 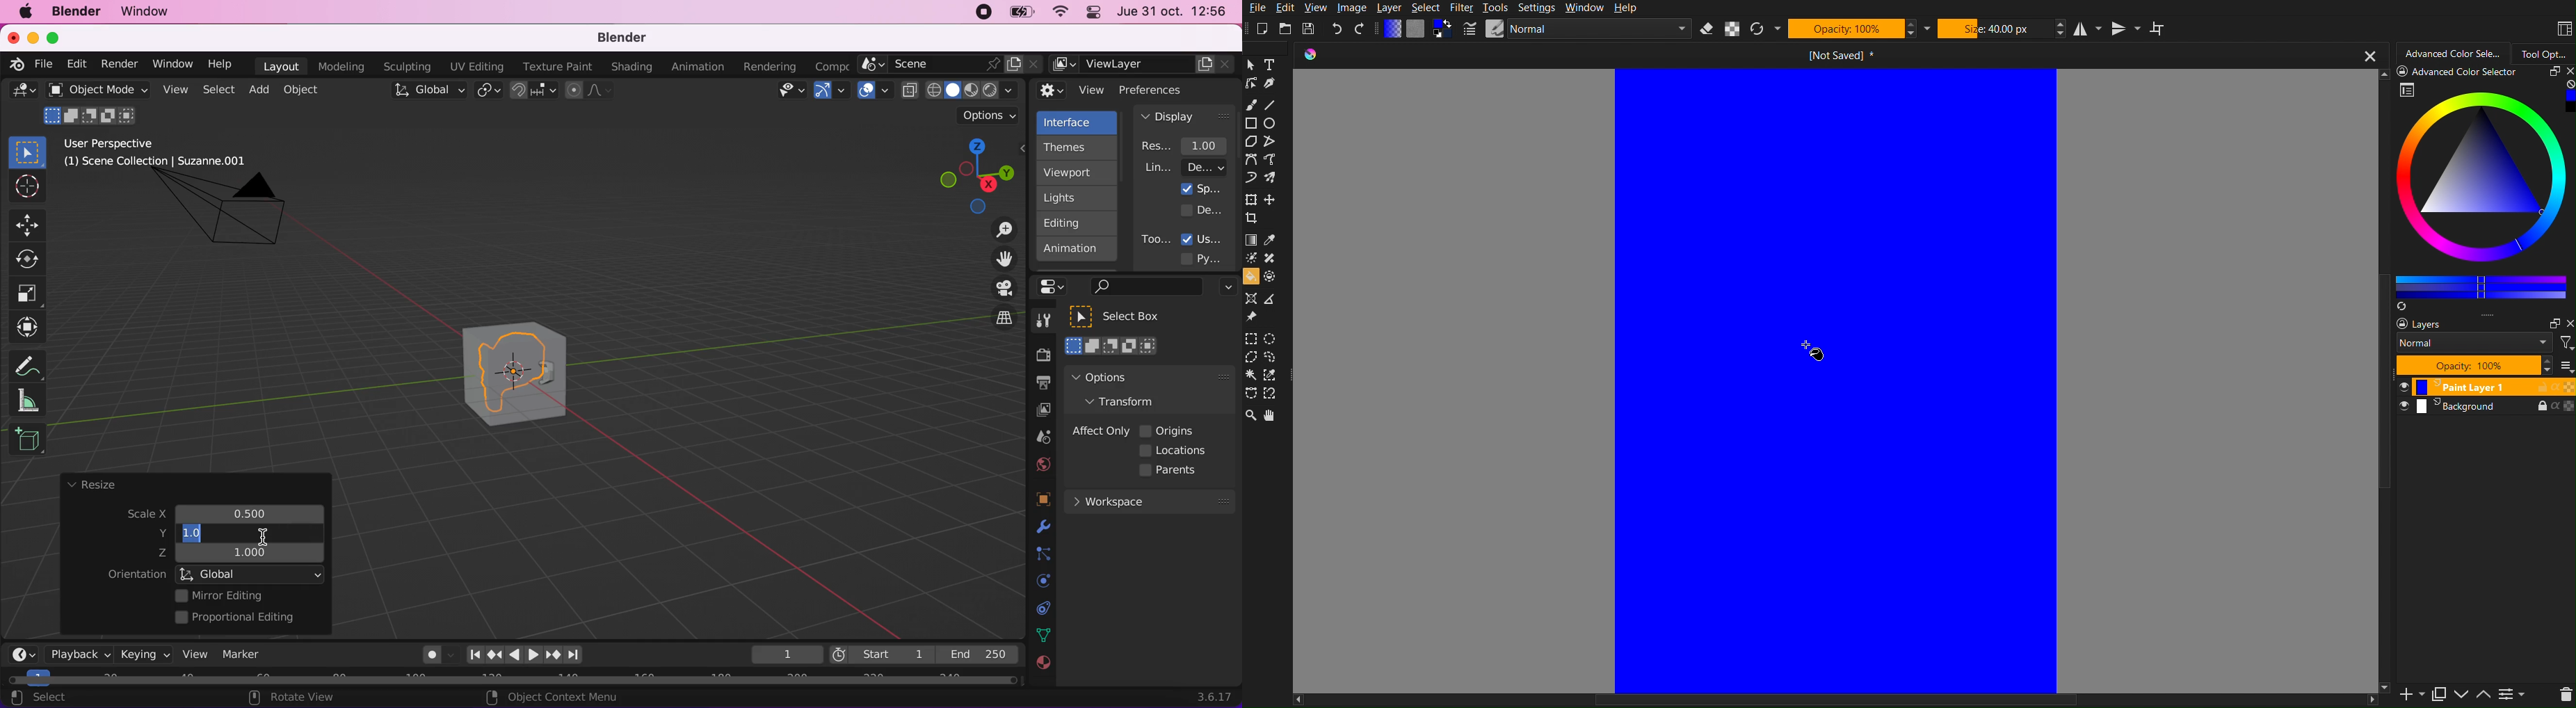 I want to click on constraints, so click(x=1042, y=554).